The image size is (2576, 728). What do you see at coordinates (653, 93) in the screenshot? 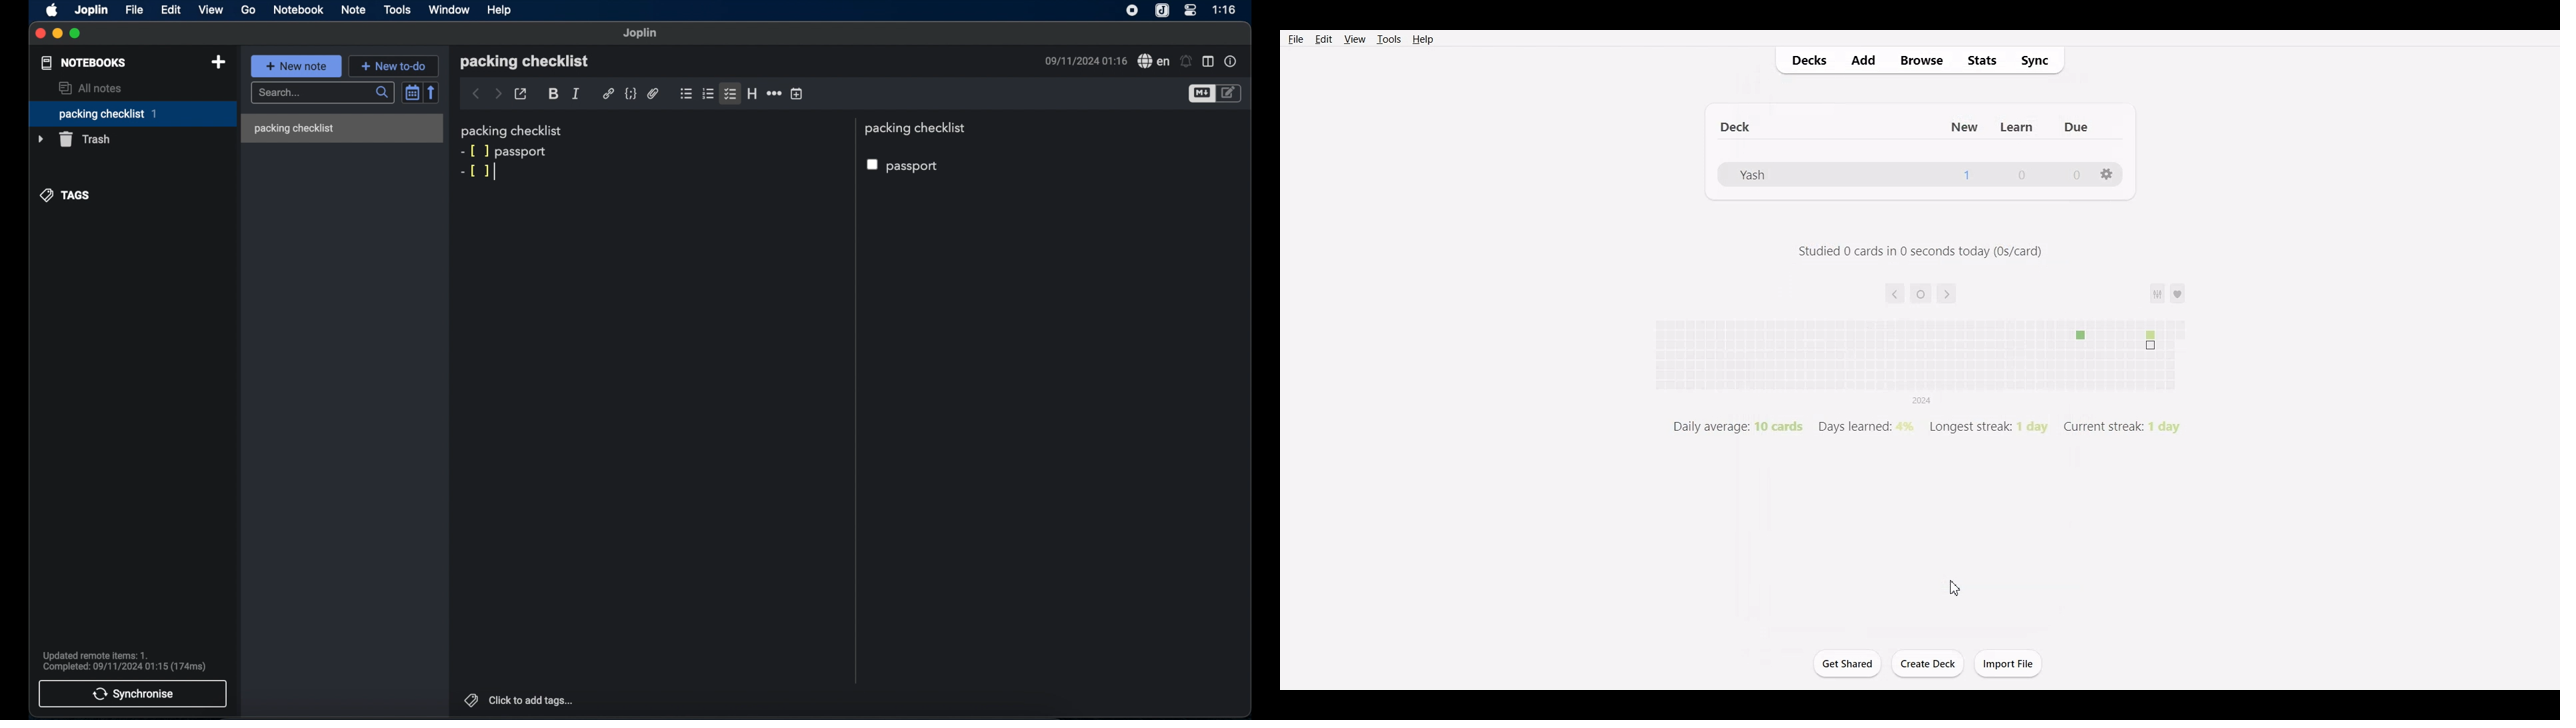
I see `attach file` at bounding box center [653, 93].